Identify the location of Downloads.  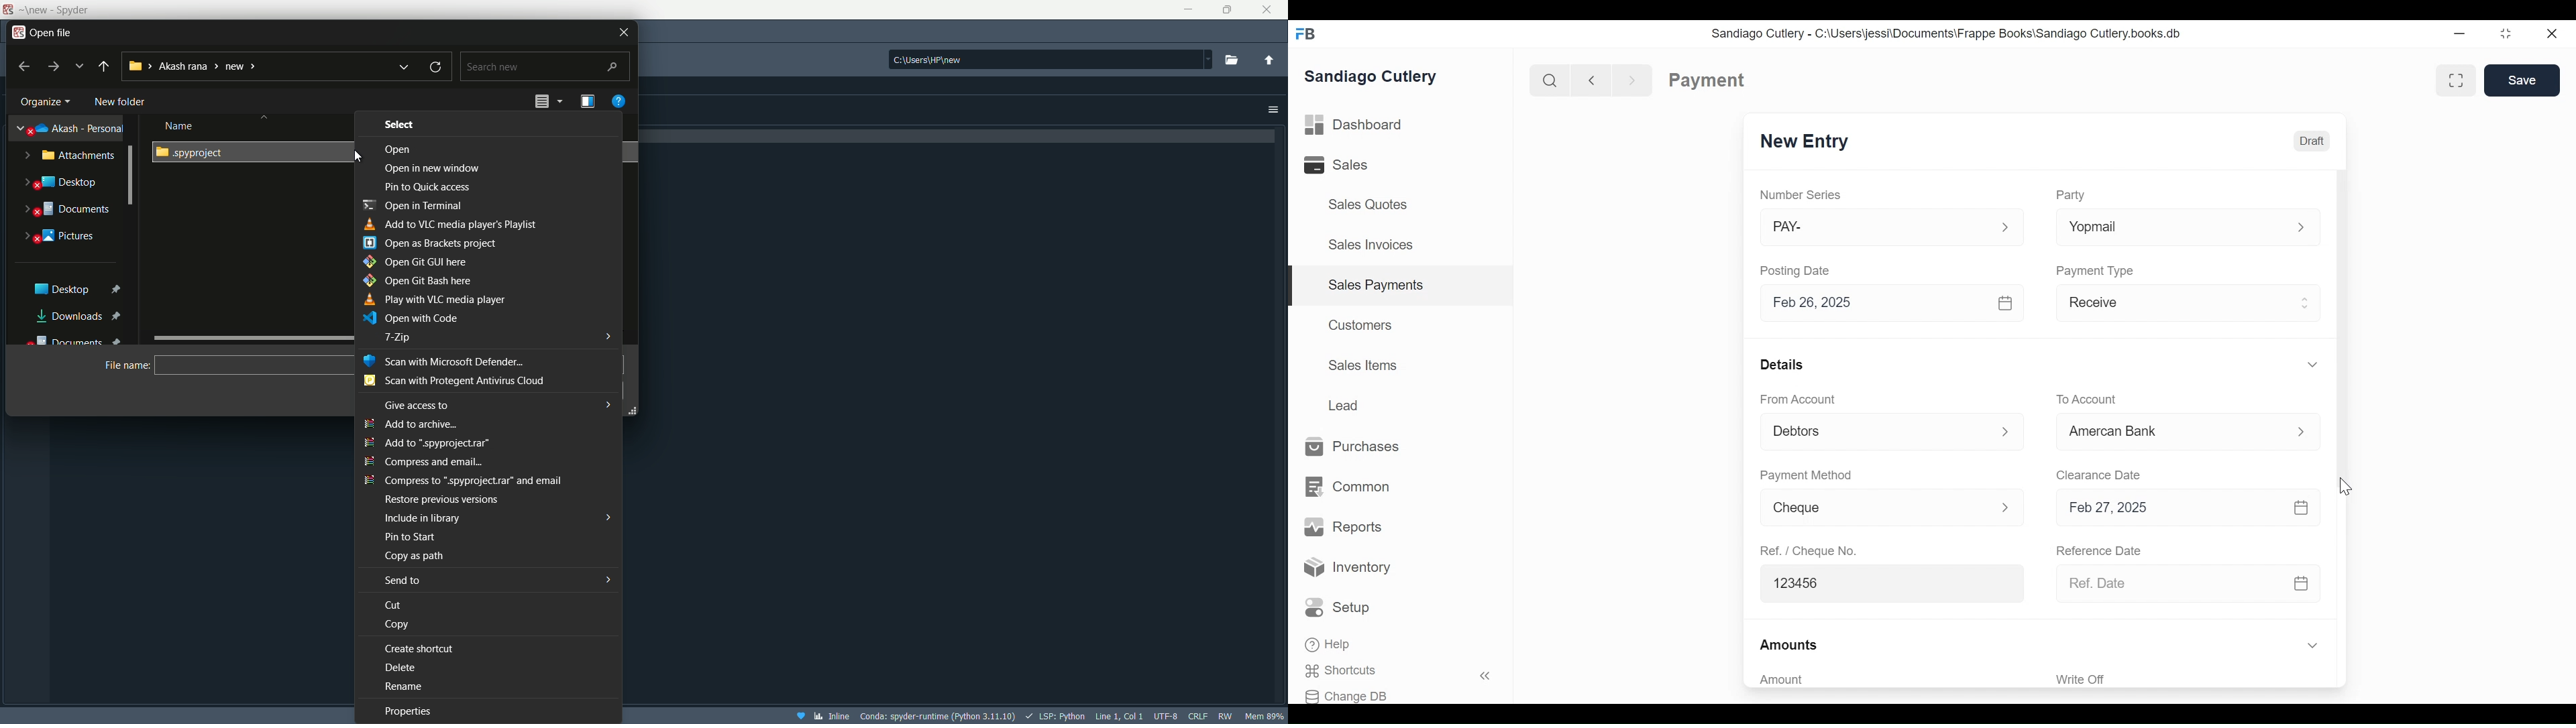
(80, 316).